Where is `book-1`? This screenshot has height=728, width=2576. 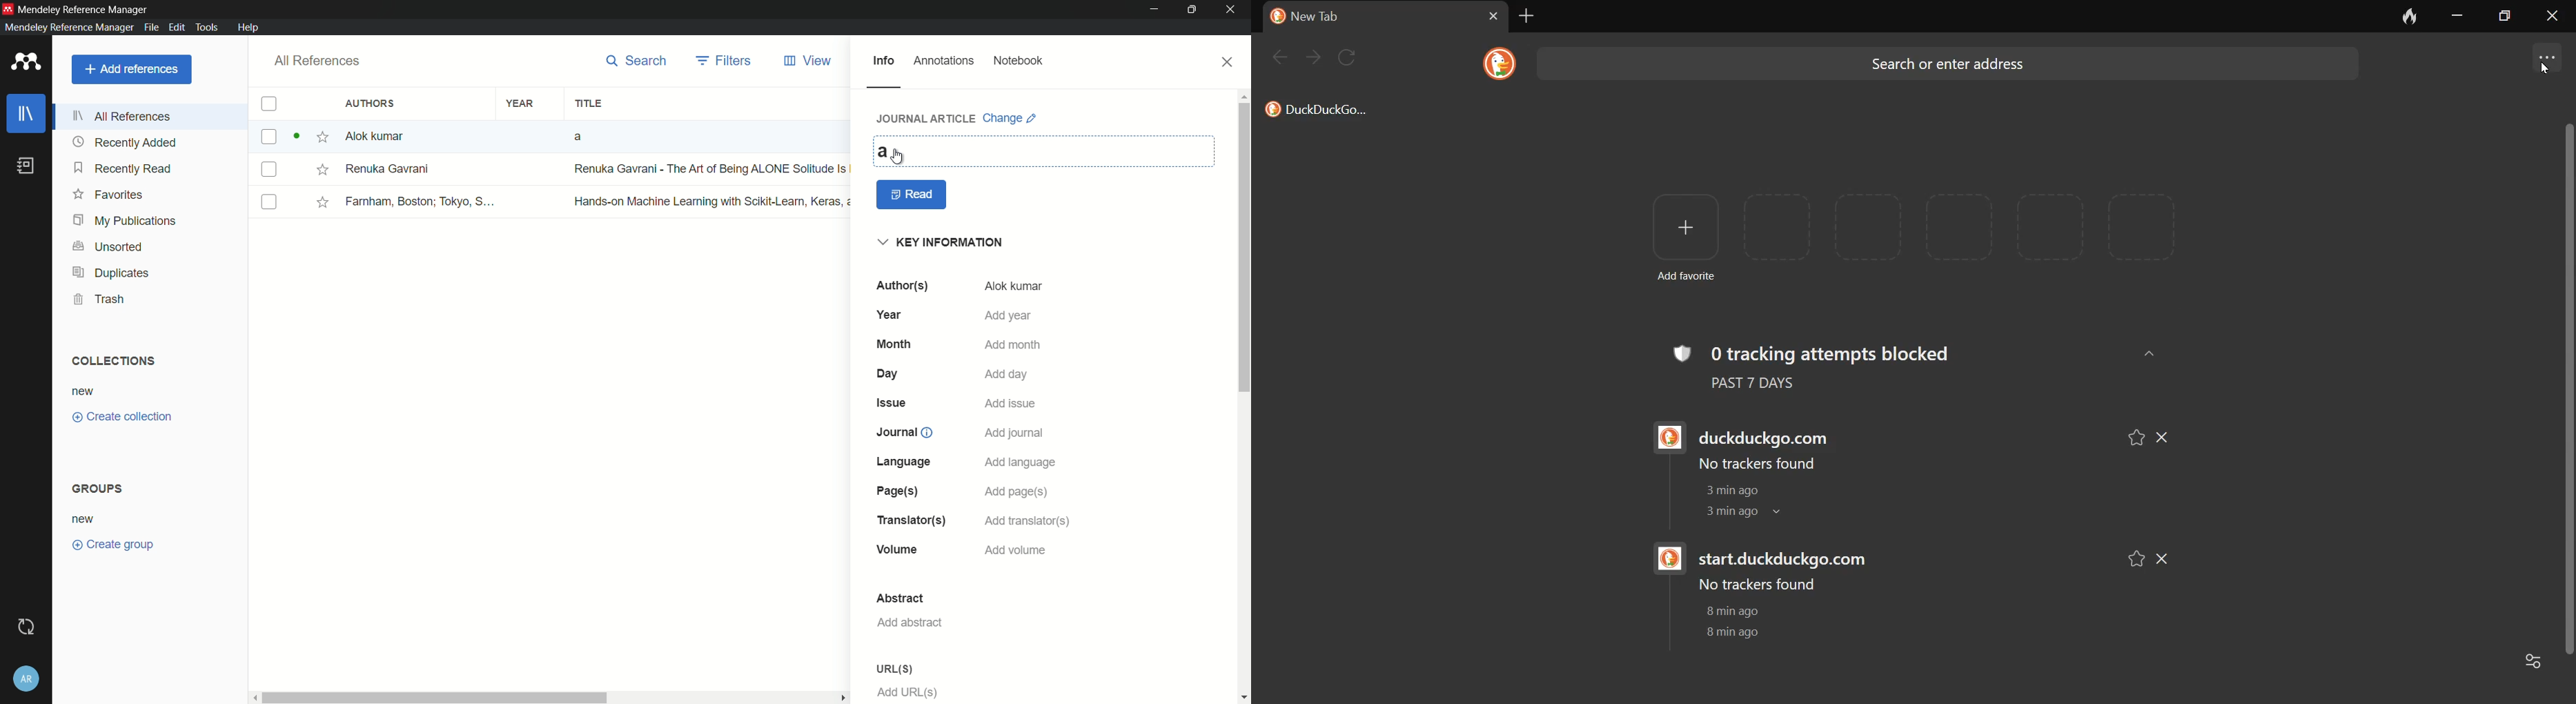
book-1 is located at coordinates (465, 136).